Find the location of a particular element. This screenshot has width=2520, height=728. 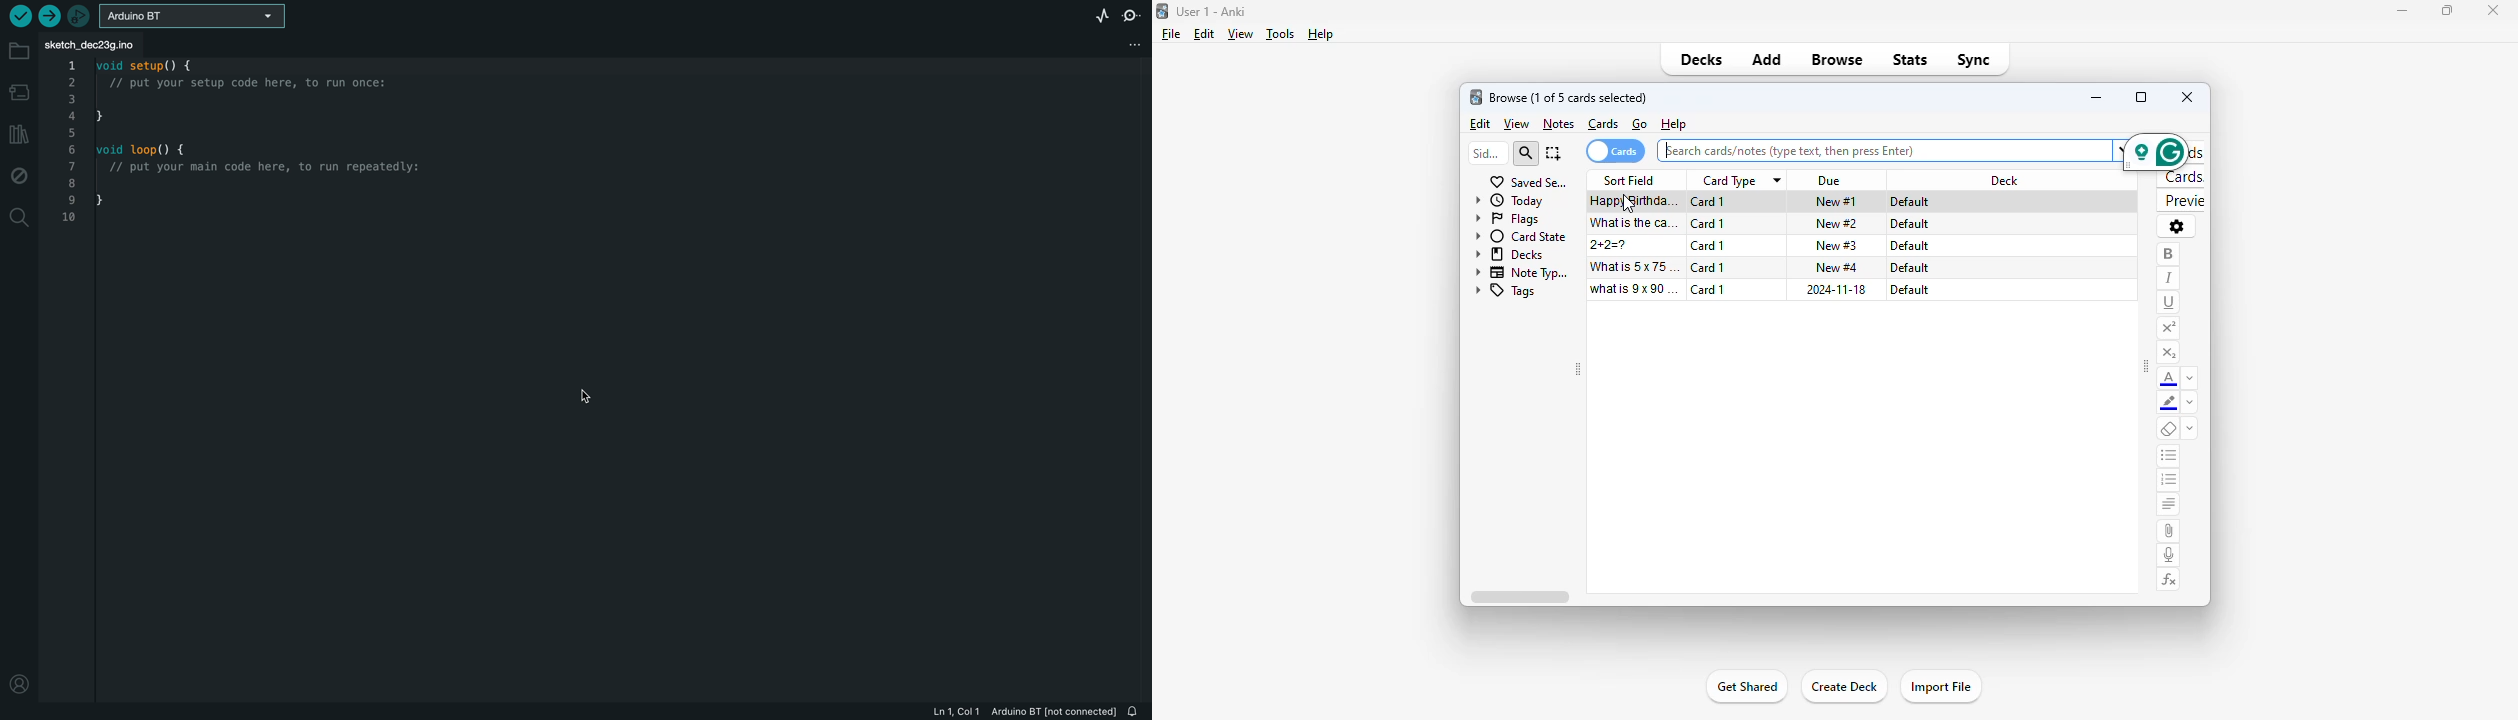

edit is located at coordinates (1482, 124).